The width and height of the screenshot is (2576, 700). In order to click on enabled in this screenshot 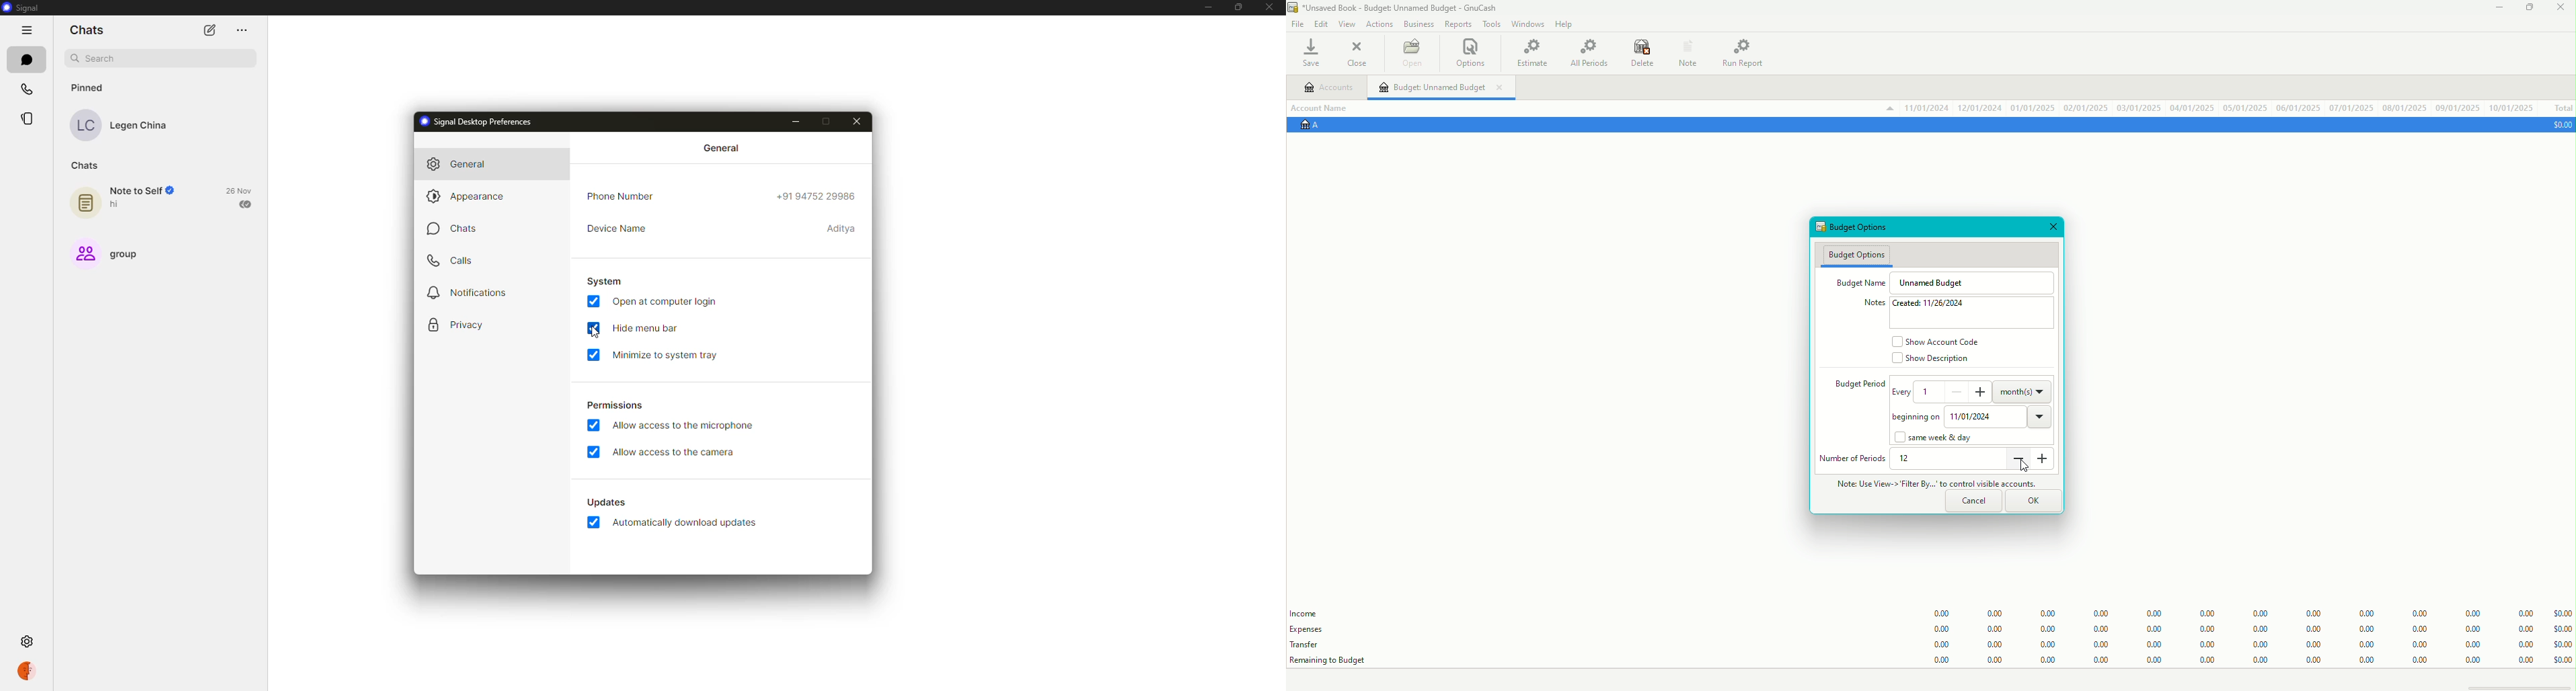, I will do `click(593, 327)`.